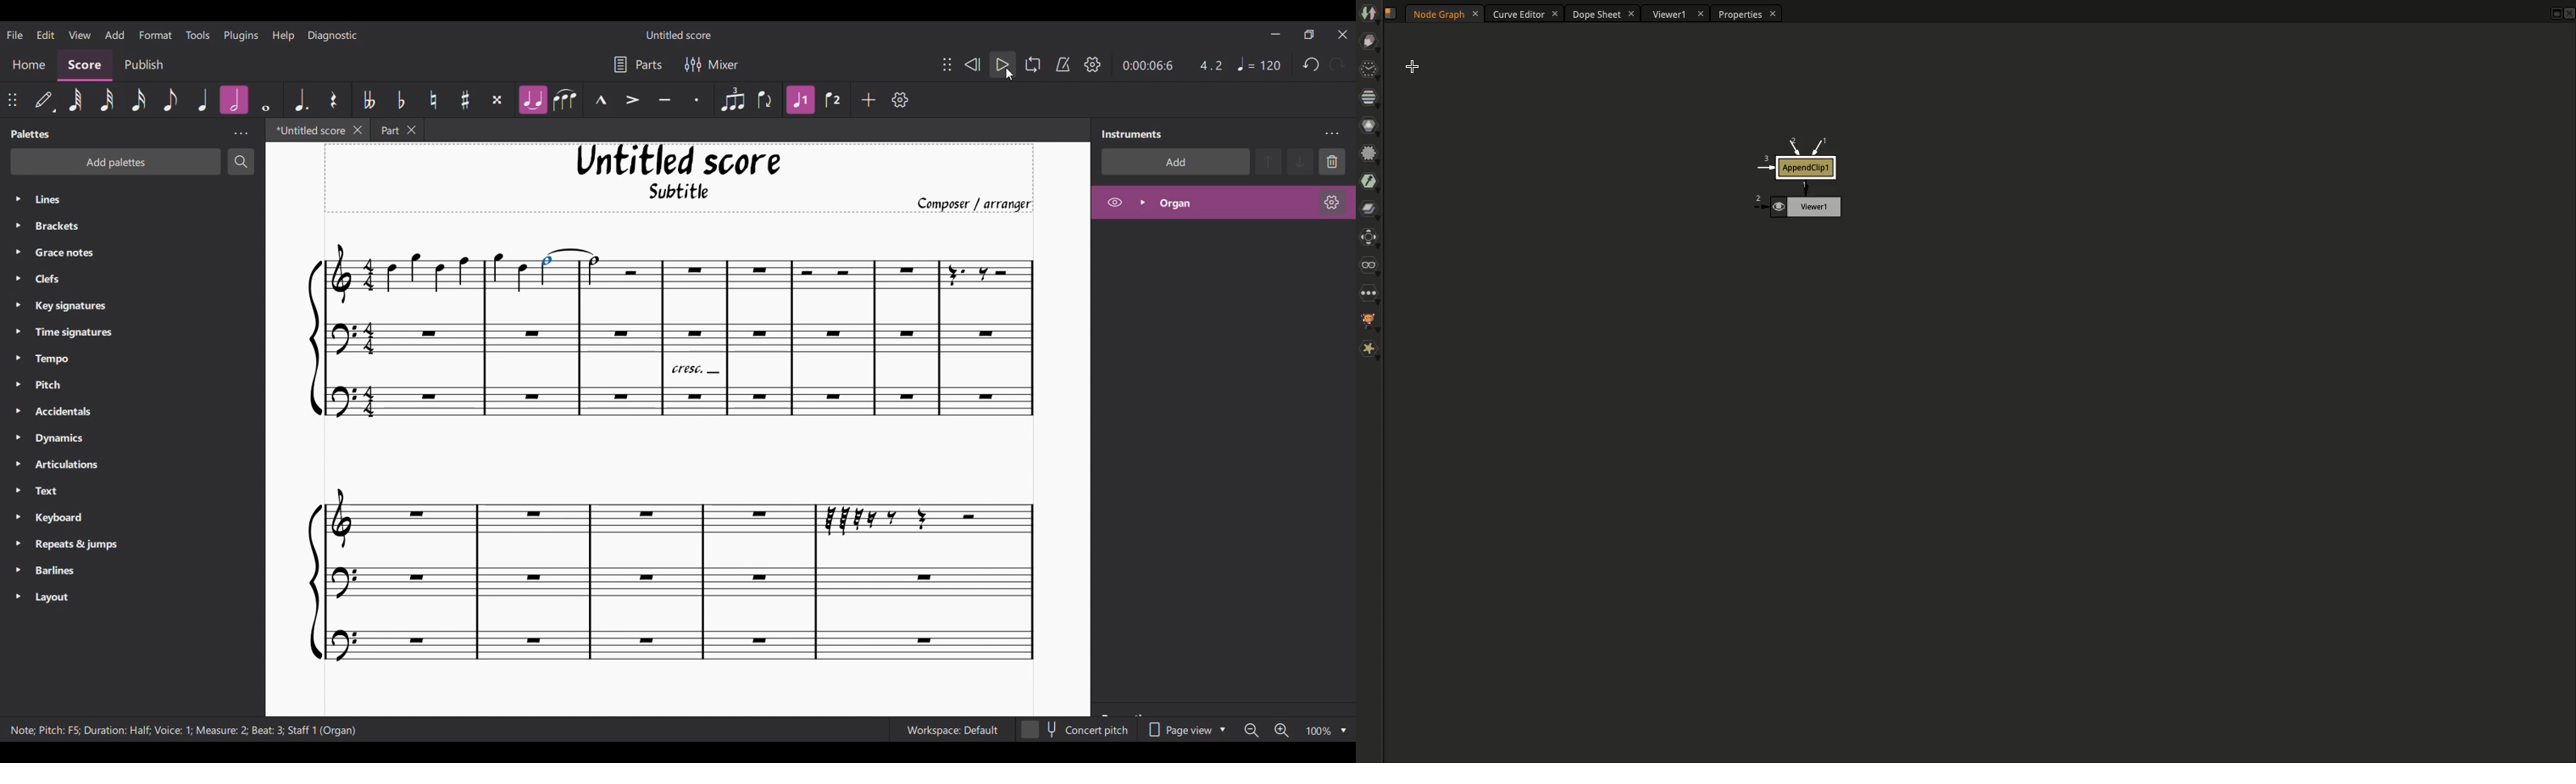 This screenshot has height=784, width=2576. Describe the element at coordinates (333, 35) in the screenshot. I see `Diagnostic menu` at that location.